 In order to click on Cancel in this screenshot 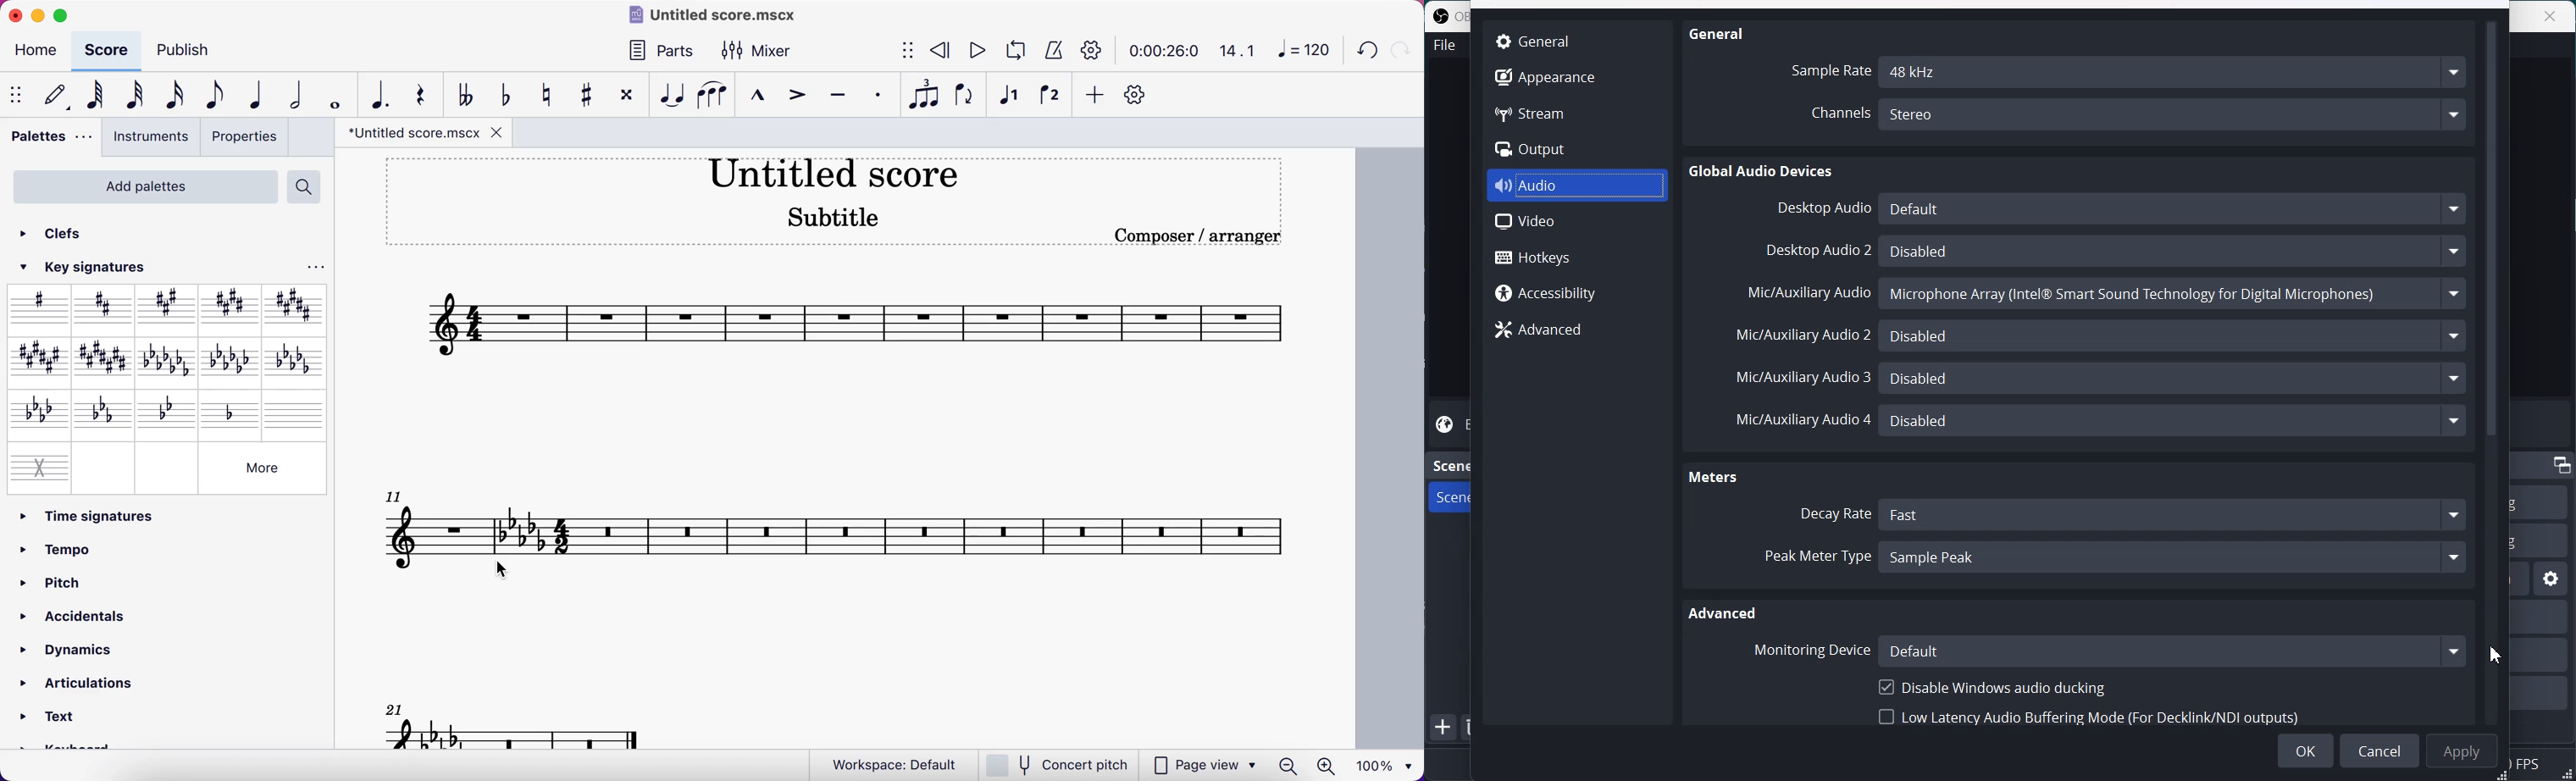, I will do `click(2379, 751)`.